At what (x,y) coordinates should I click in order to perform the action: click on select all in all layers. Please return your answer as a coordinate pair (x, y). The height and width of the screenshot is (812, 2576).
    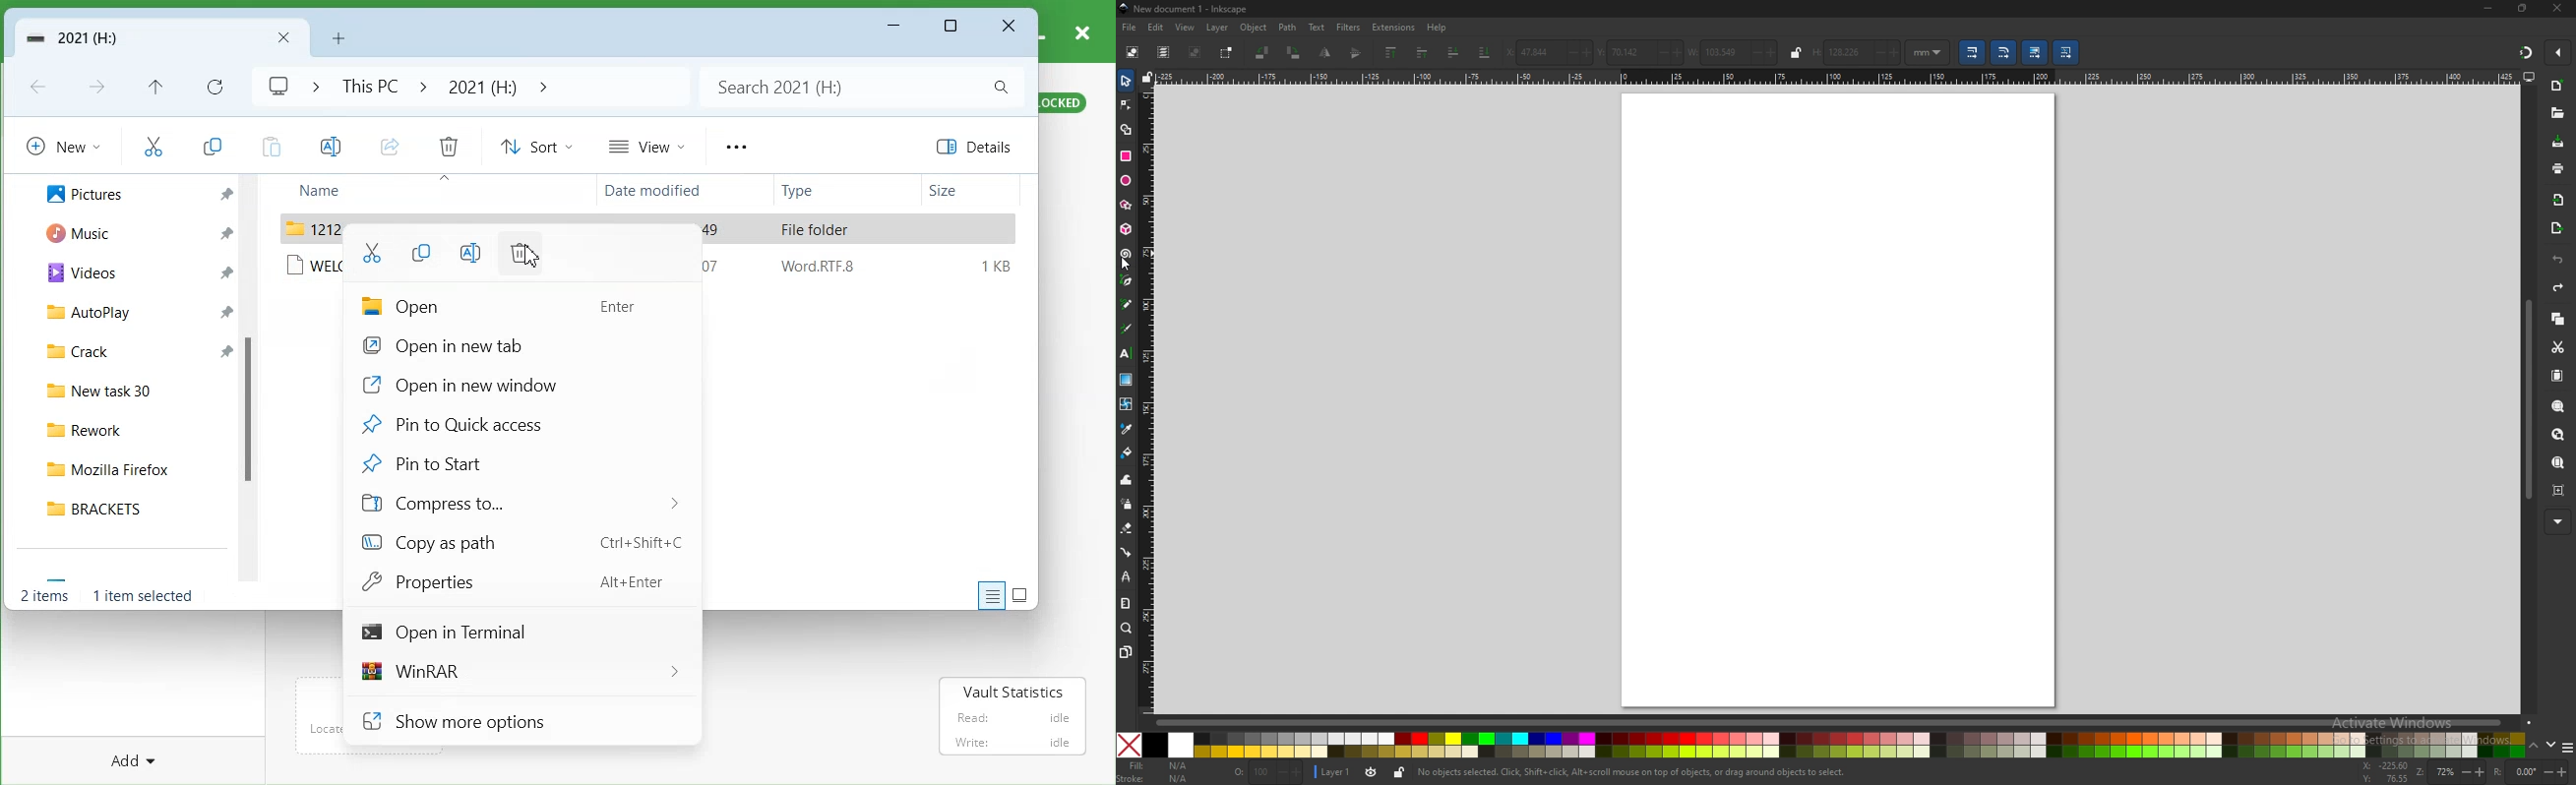
    Looking at the image, I should click on (1163, 52).